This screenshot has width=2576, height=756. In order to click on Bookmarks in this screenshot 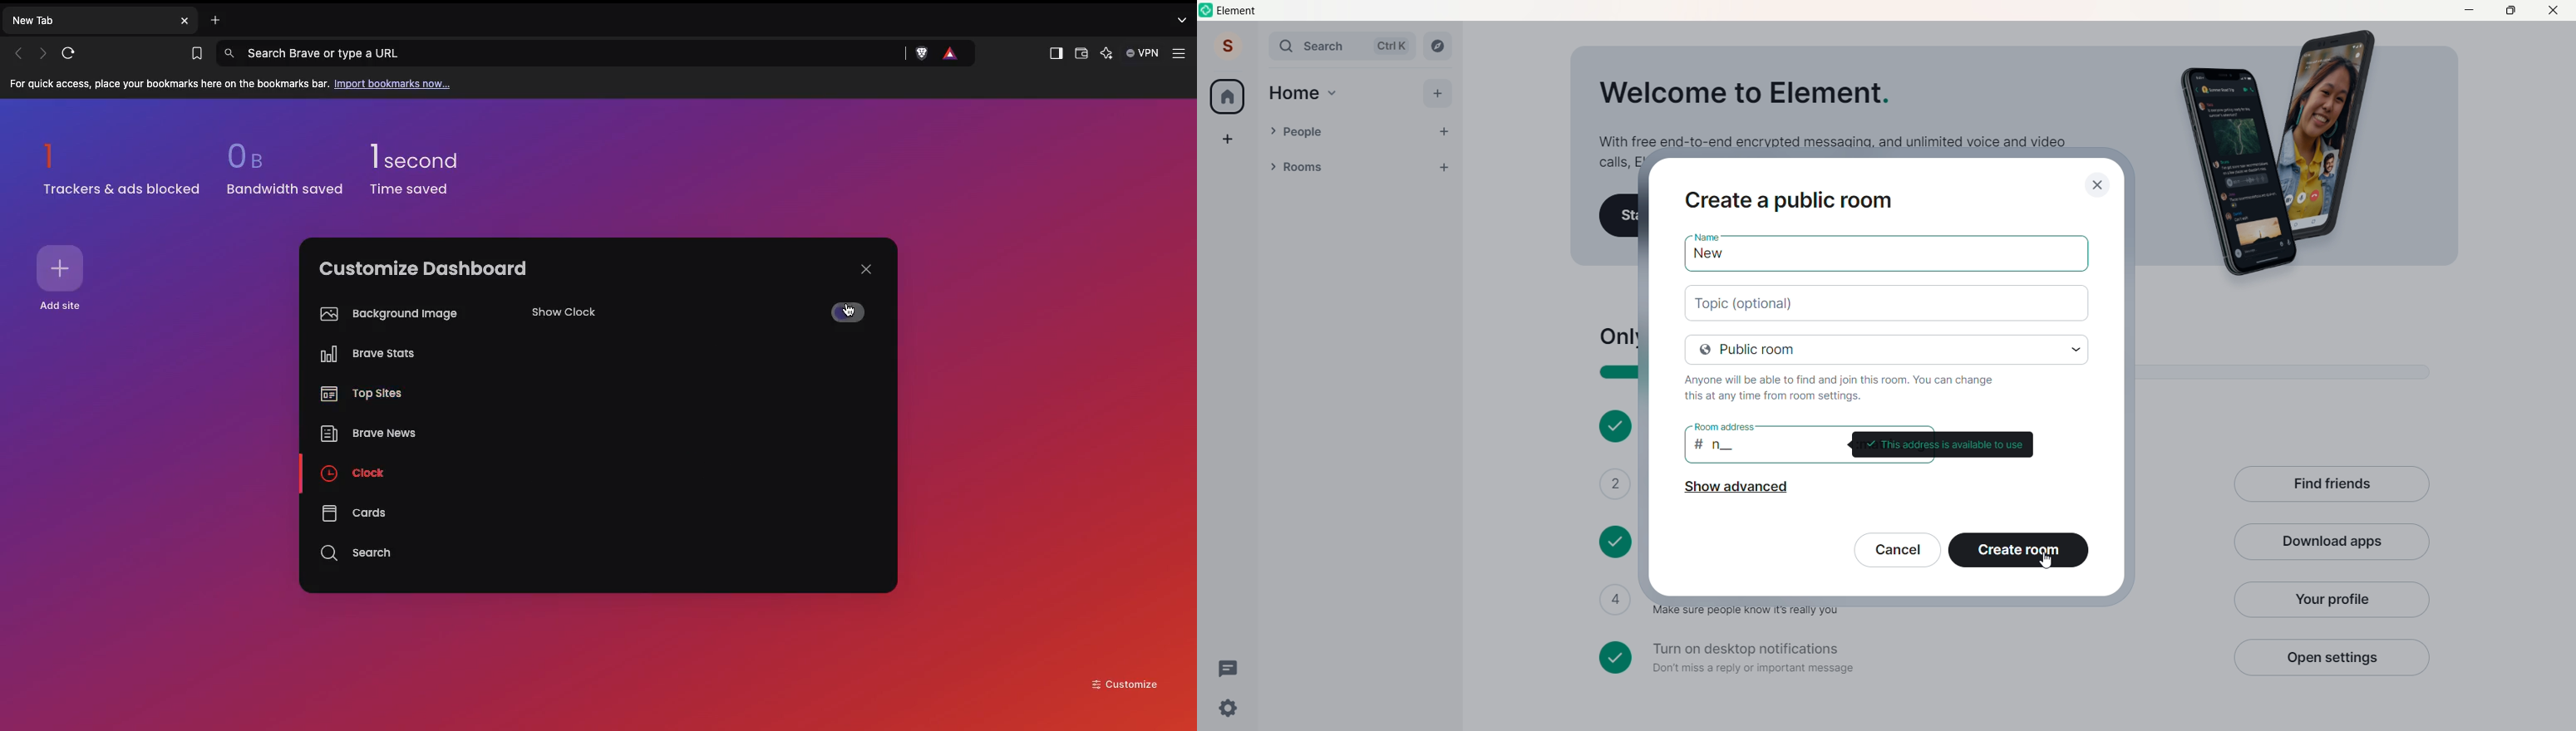, I will do `click(193, 54)`.